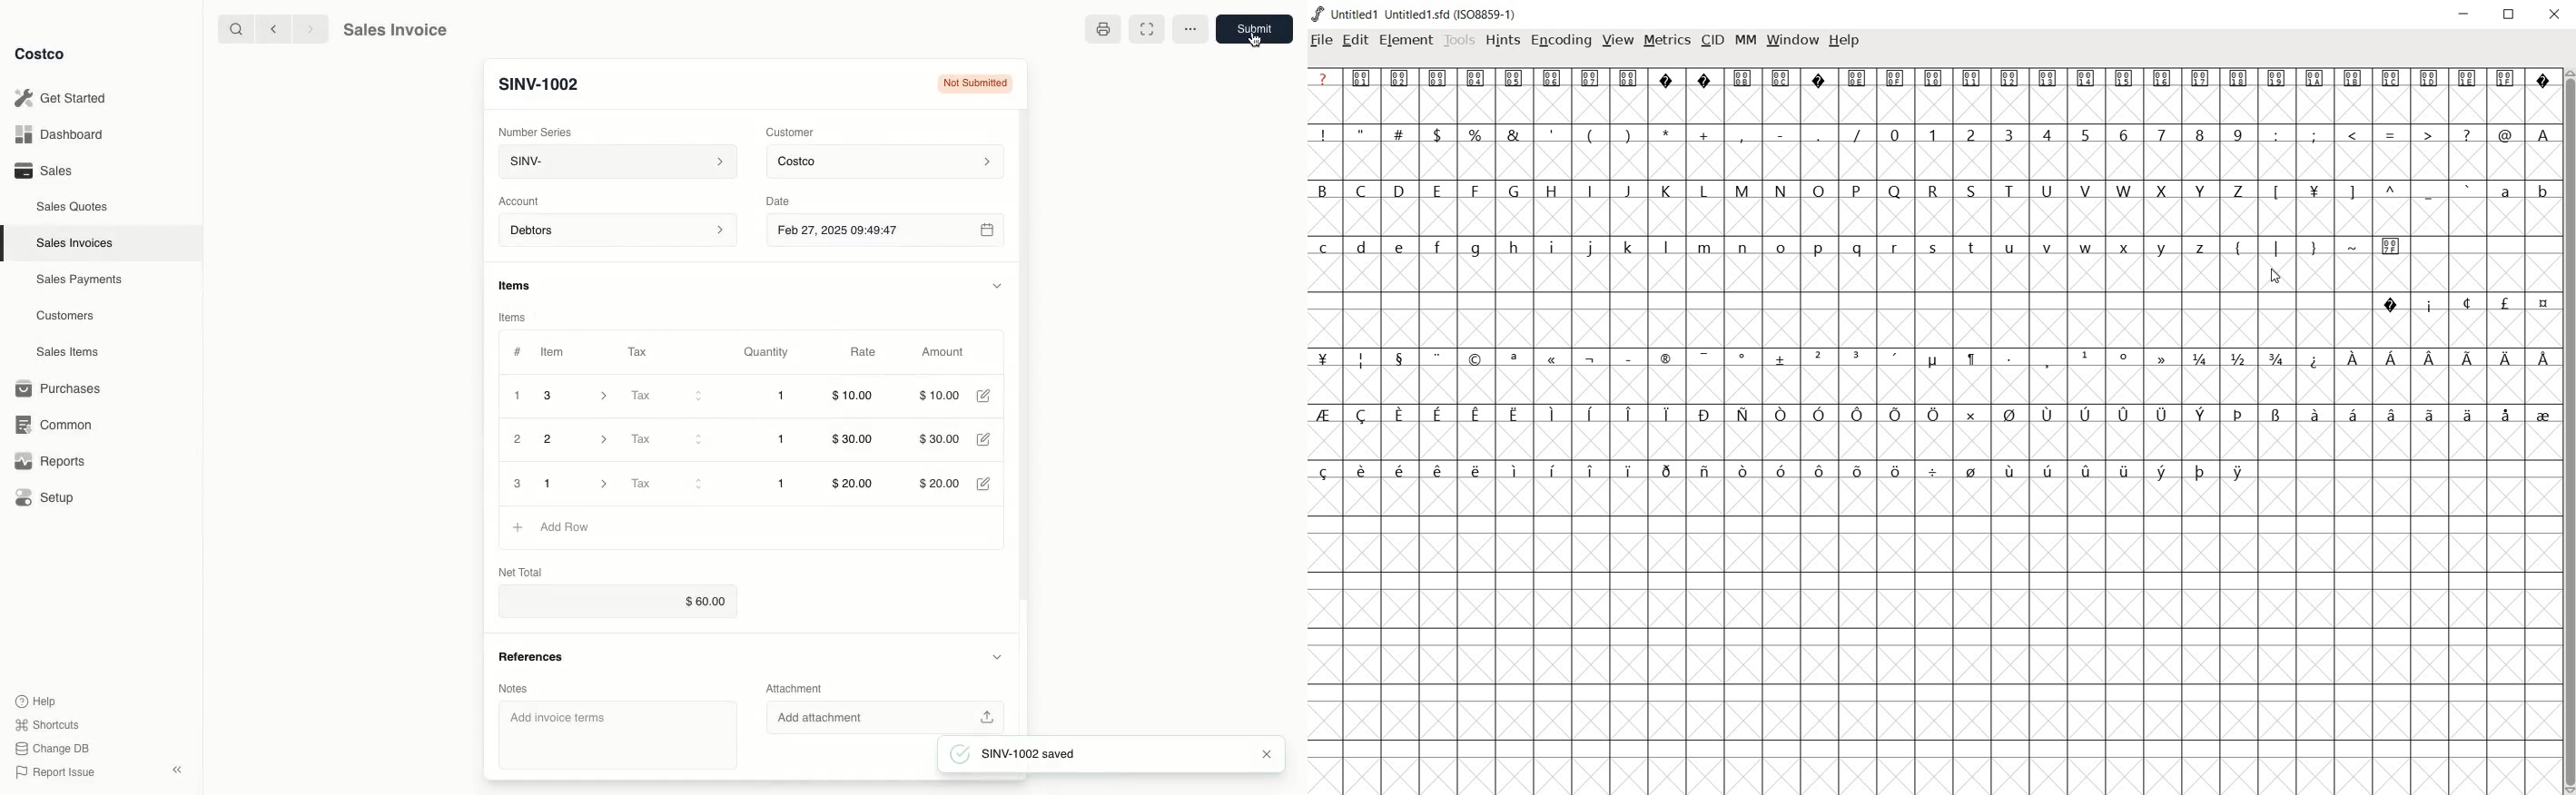  I want to click on Not submitted, so click(975, 83).